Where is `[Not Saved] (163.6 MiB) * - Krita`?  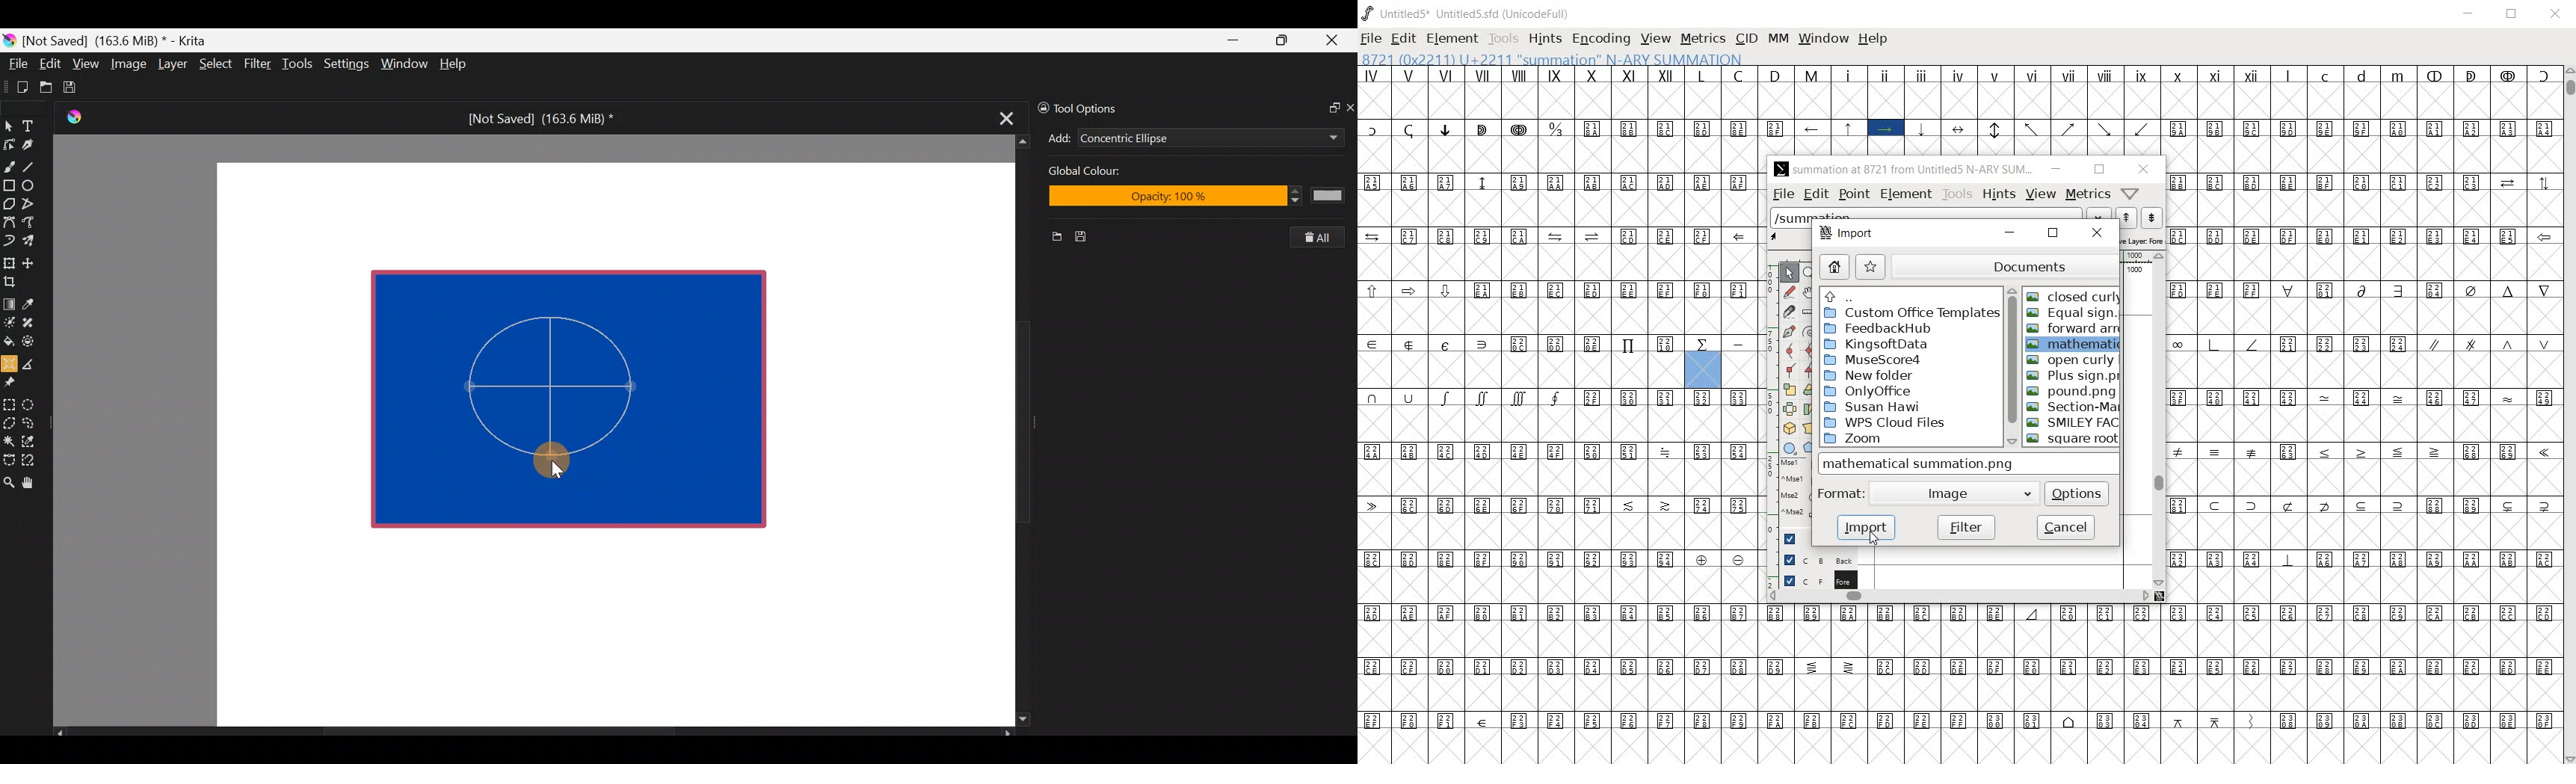 [Not Saved] (163.6 MiB) * - Krita is located at coordinates (122, 40).